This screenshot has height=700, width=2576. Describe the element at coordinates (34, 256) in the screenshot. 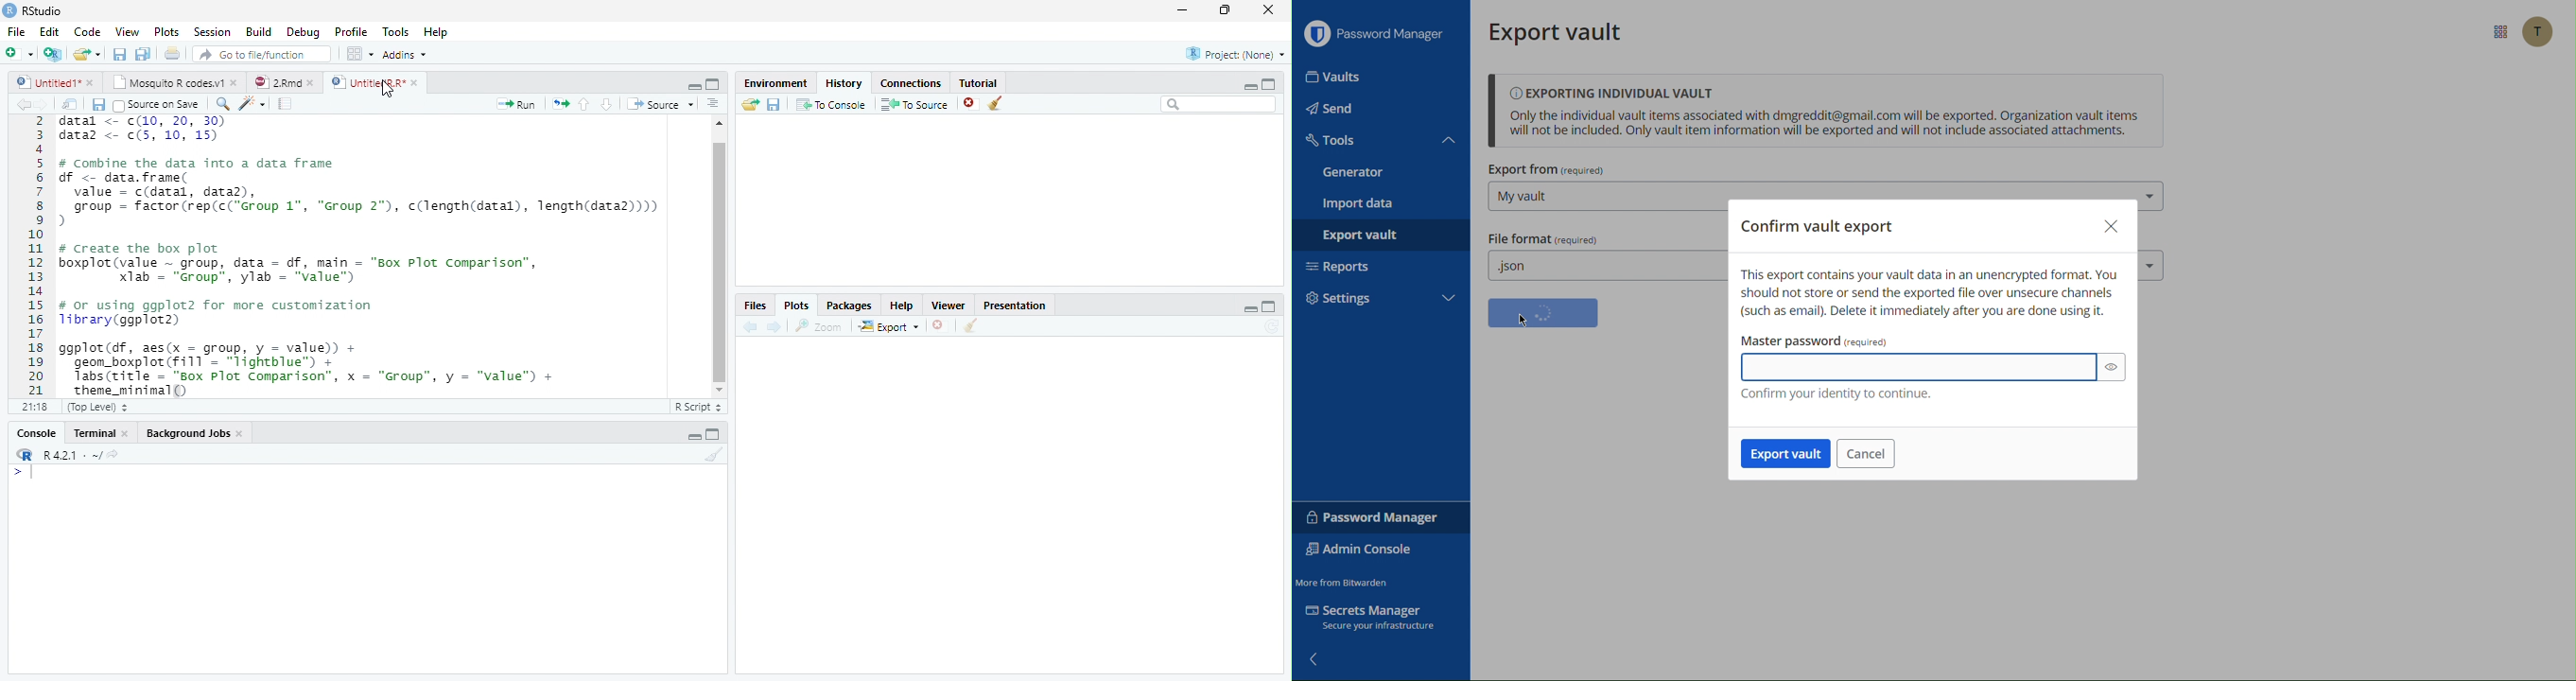

I see `Line numbers` at that location.